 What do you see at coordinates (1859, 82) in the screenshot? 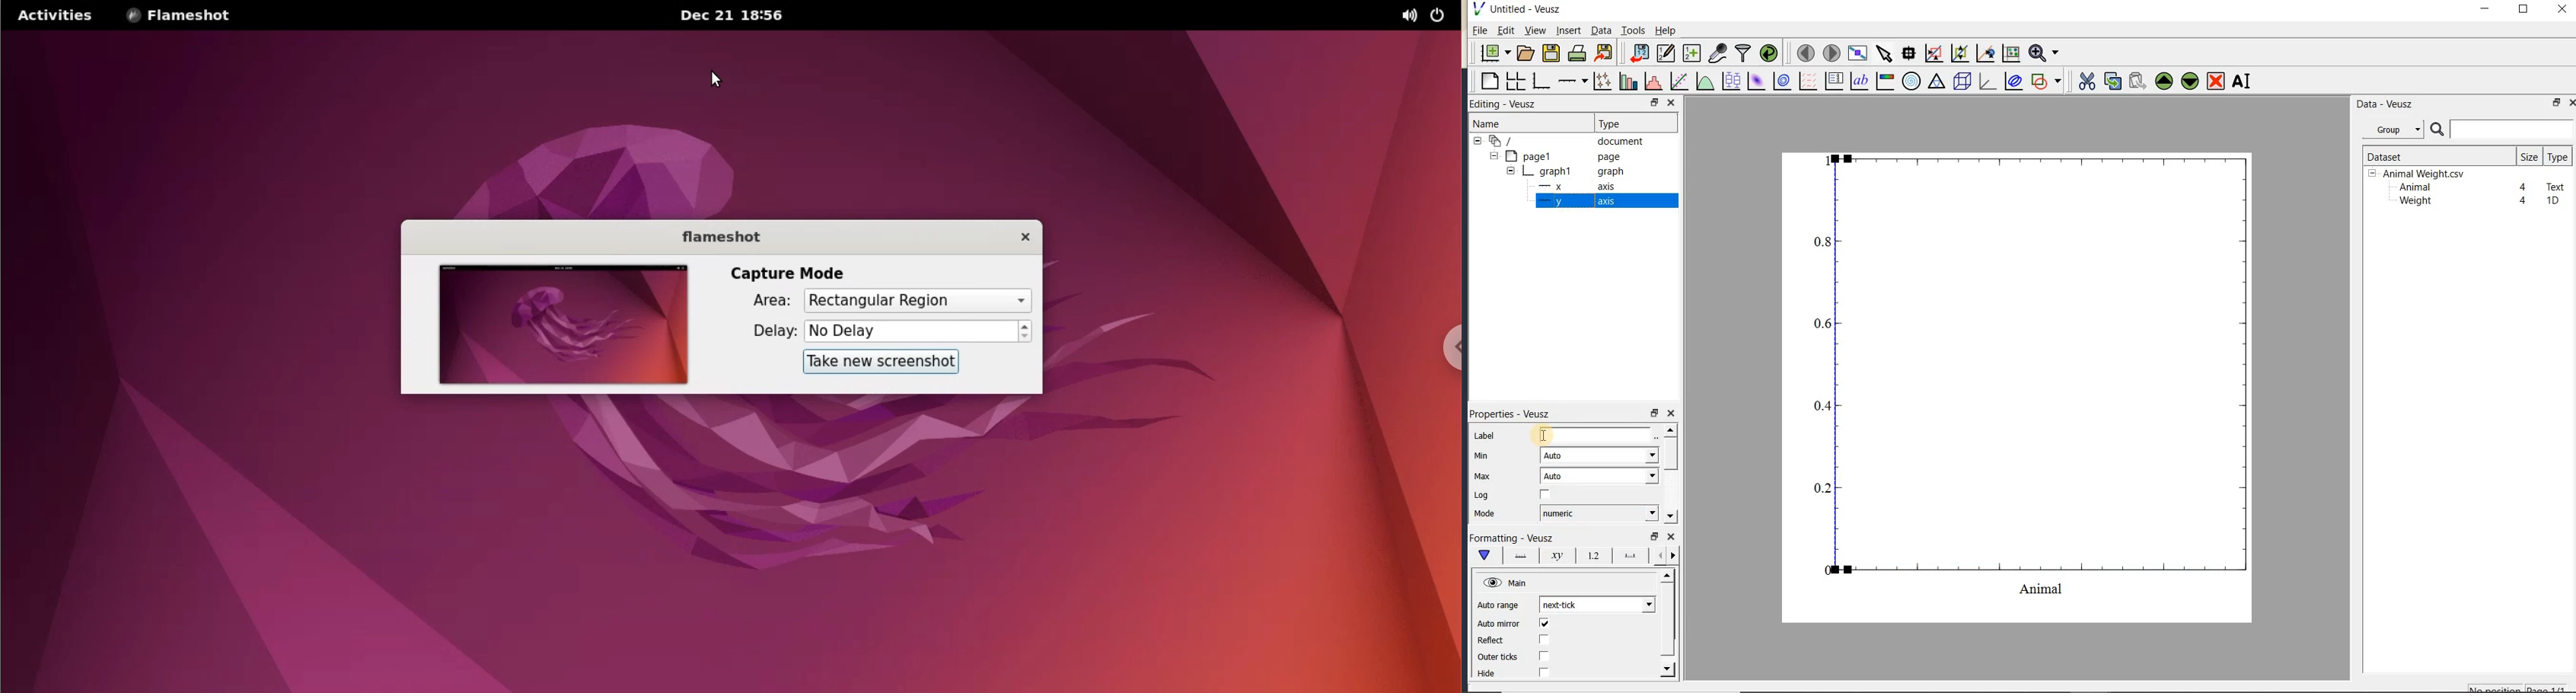
I see `text label` at bounding box center [1859, 82].